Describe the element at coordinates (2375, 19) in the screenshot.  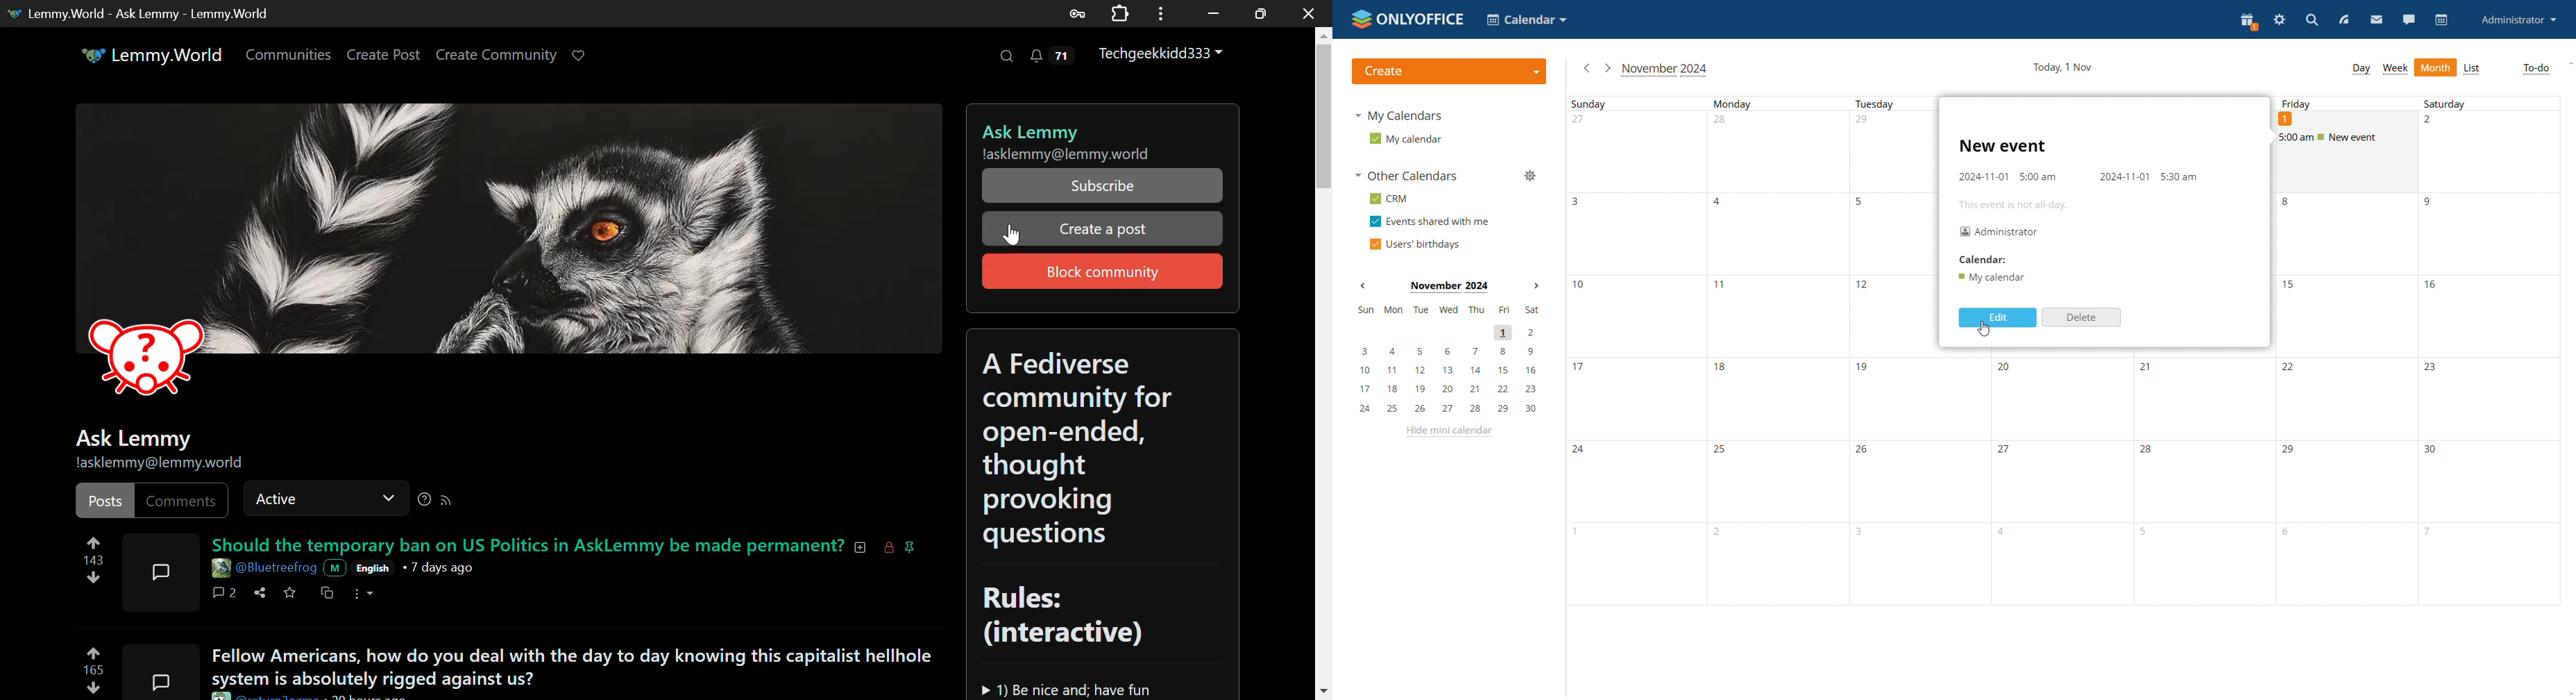
I see `mail` at that location.